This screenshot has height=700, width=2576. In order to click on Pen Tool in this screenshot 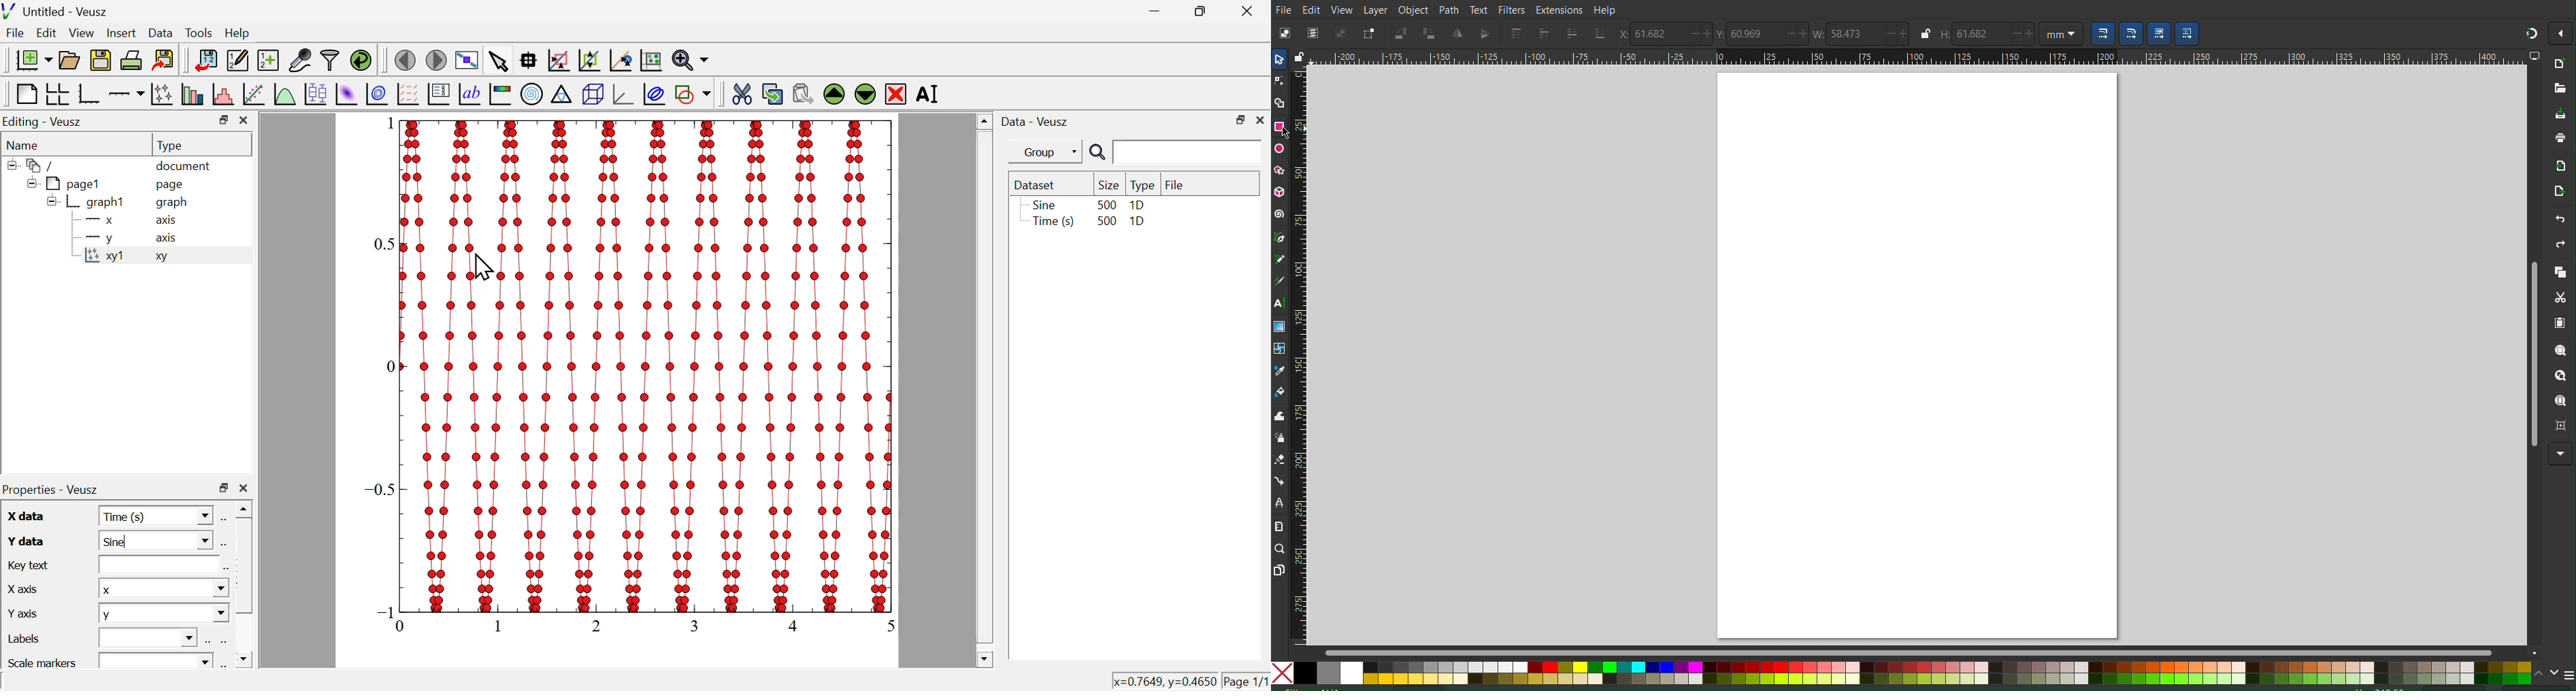, I will do `click(1279, 237)`.